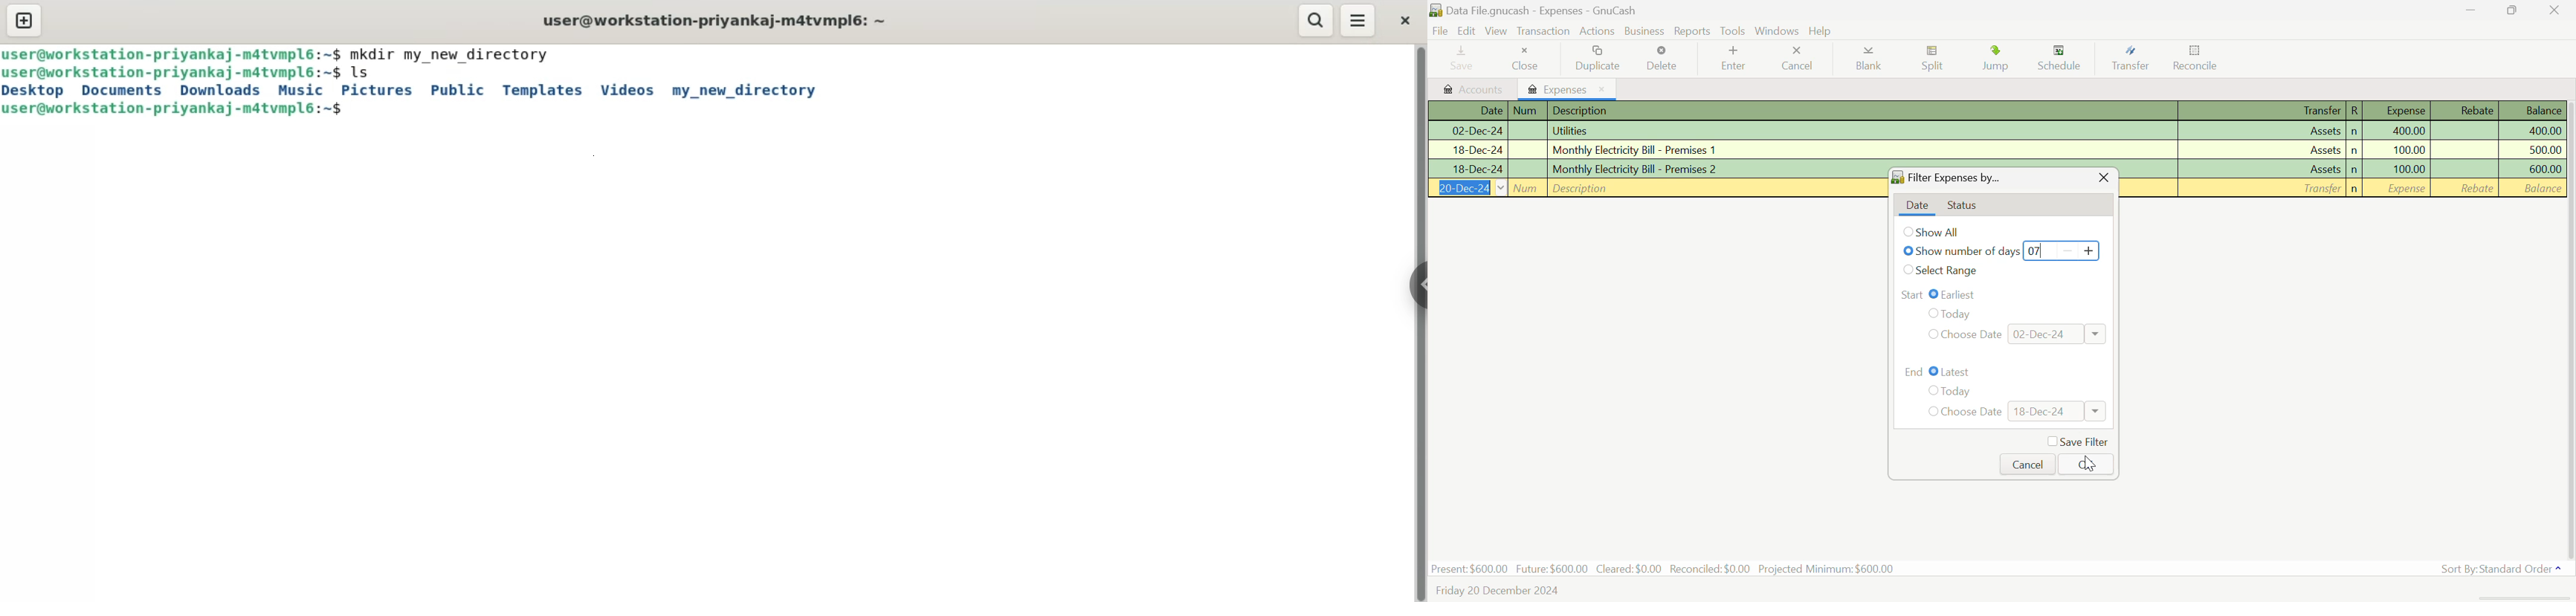  What do you see at coordinates (2086, 464) in the screenshot?
I see `OK` at bounding box center [2086, 464].